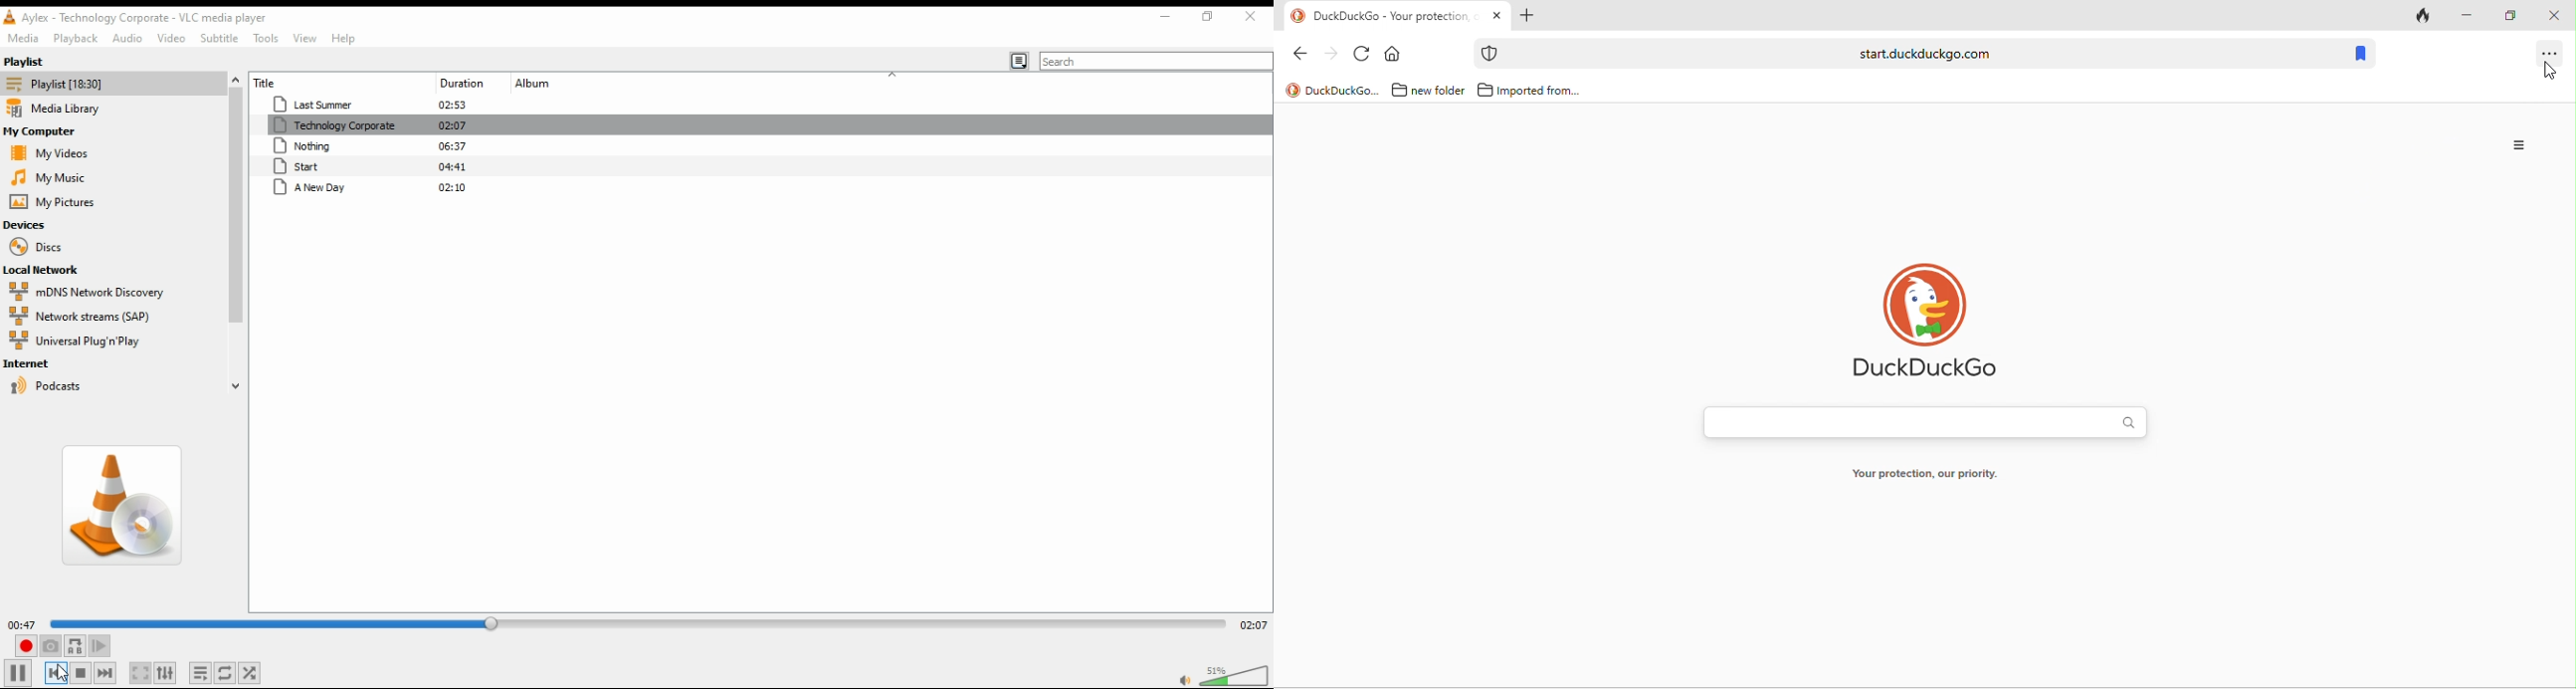 The width and height of the screenshot is (2576, 700). I want to click on playlist [18:30], so click(58, 84).